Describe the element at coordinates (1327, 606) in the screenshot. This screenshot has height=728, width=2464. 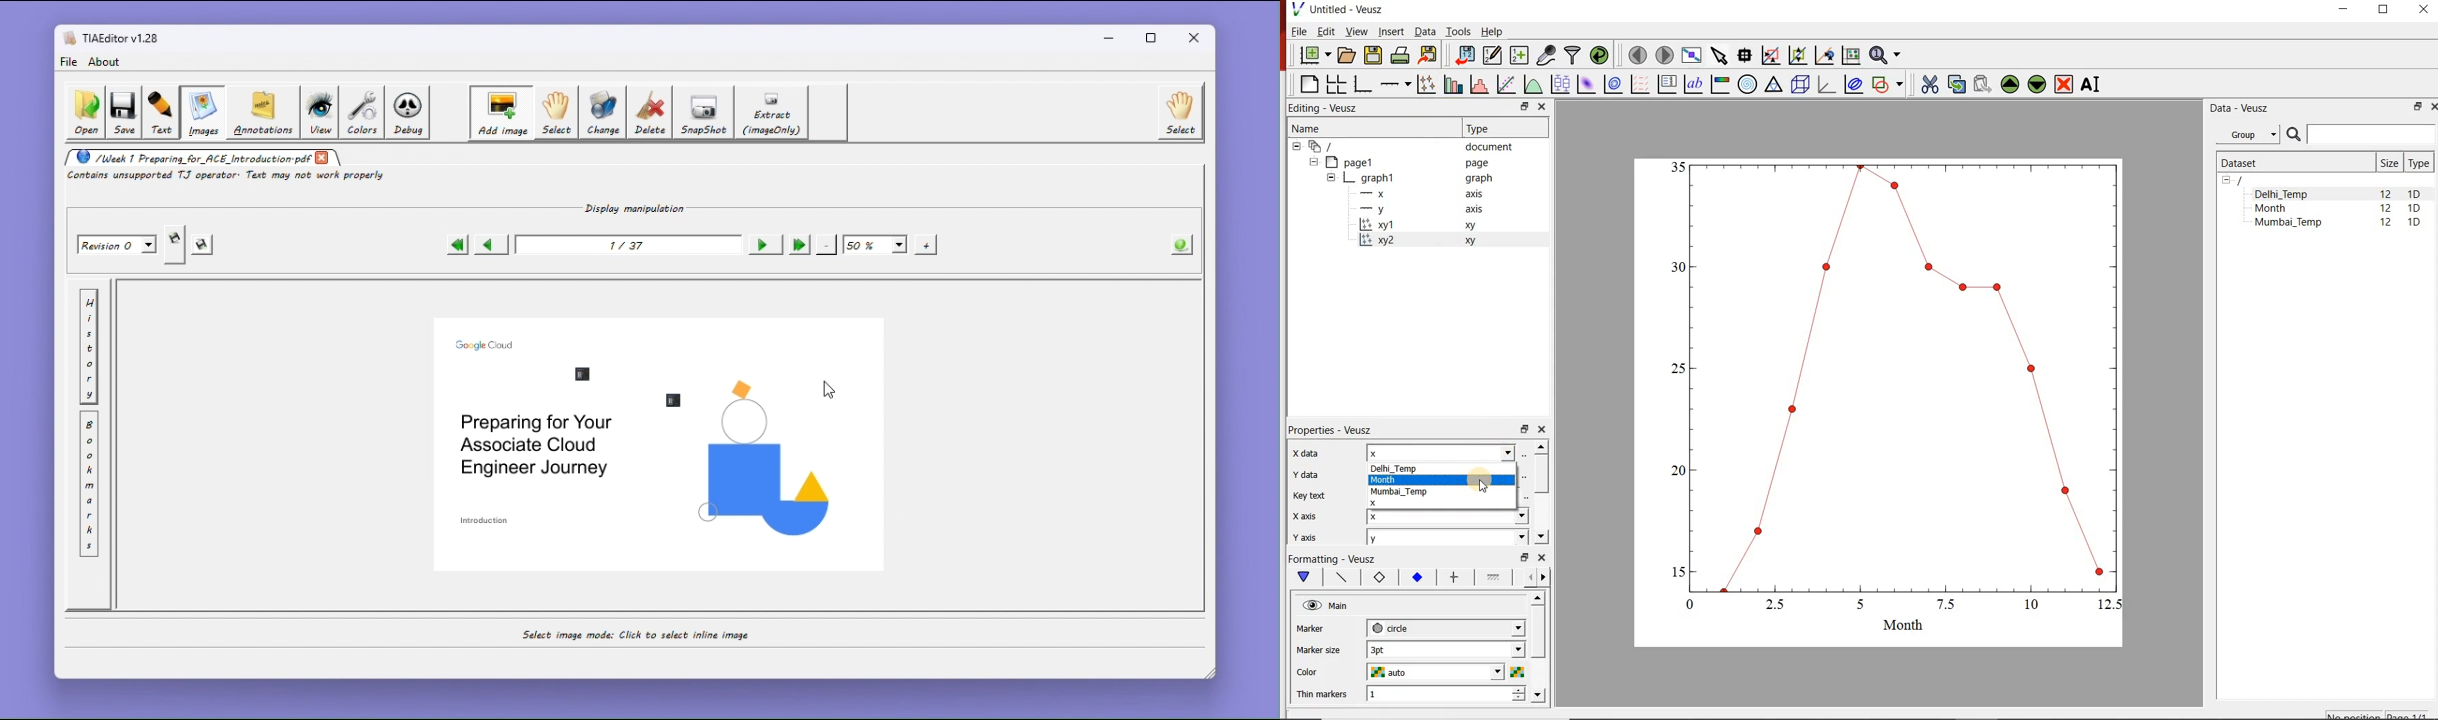
I see `Main` at that location.